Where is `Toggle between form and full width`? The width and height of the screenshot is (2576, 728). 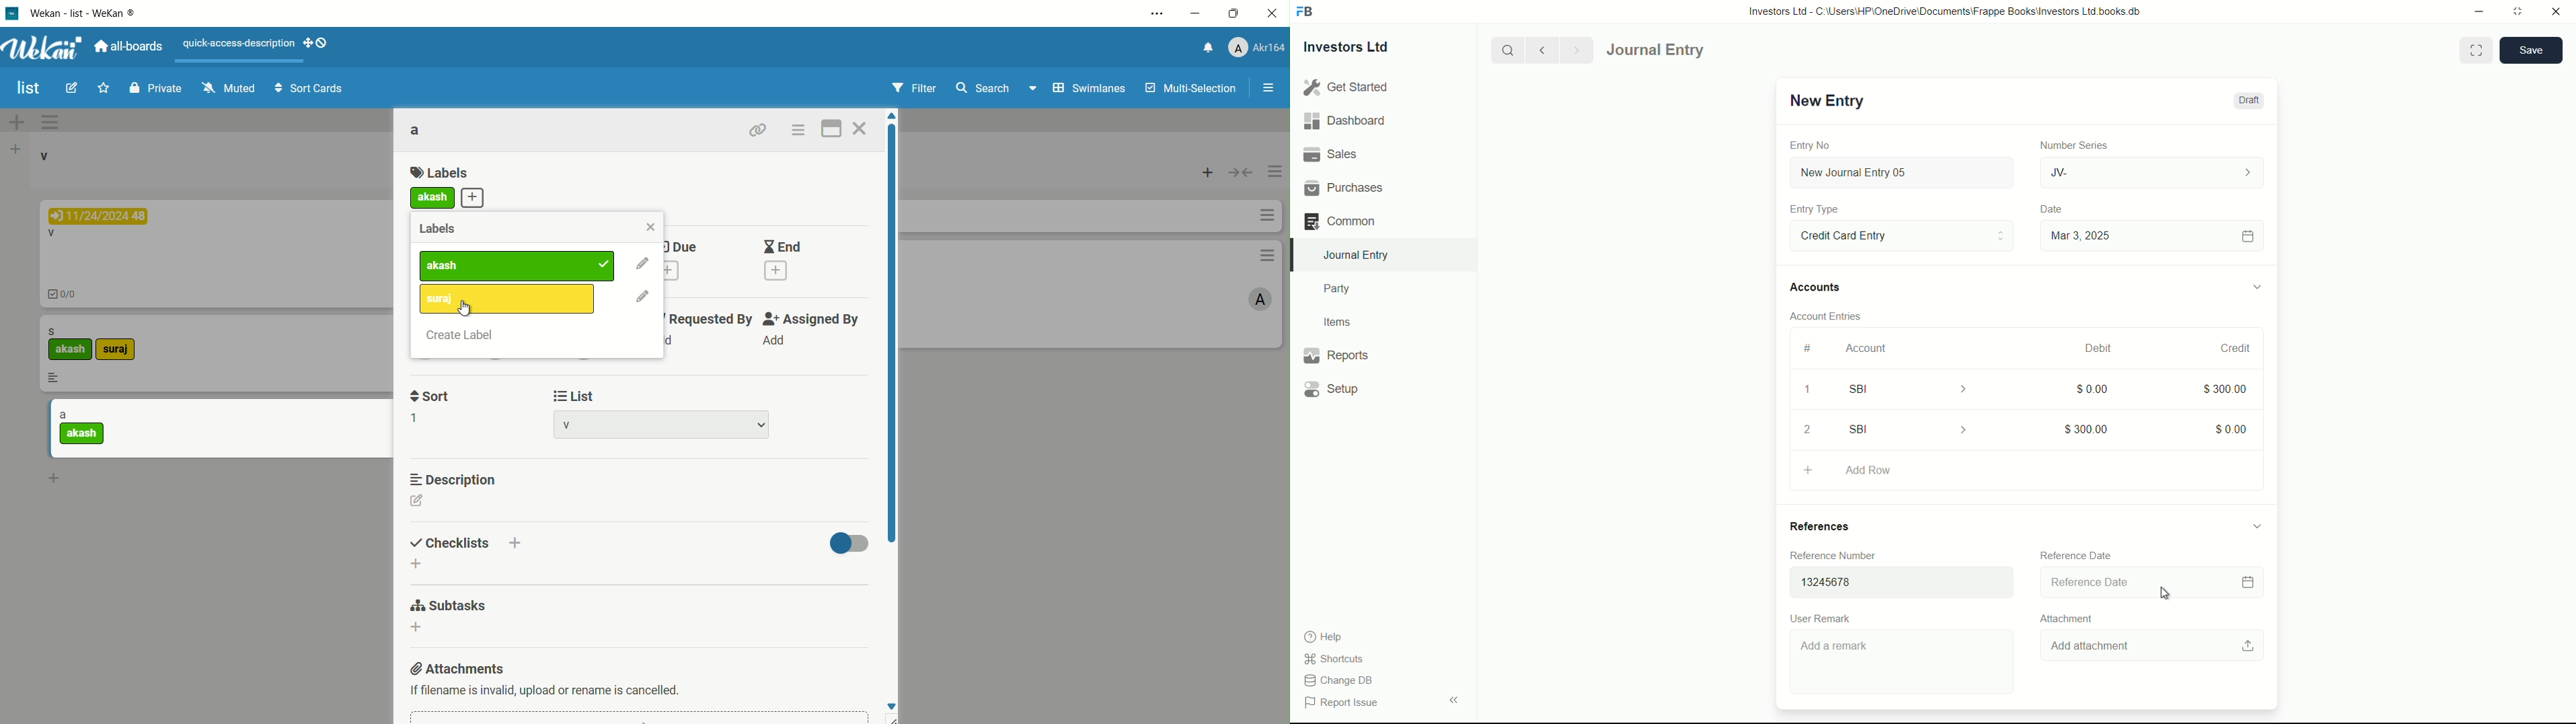 Toggle between form and full width is located at coordinates (2477, 50).